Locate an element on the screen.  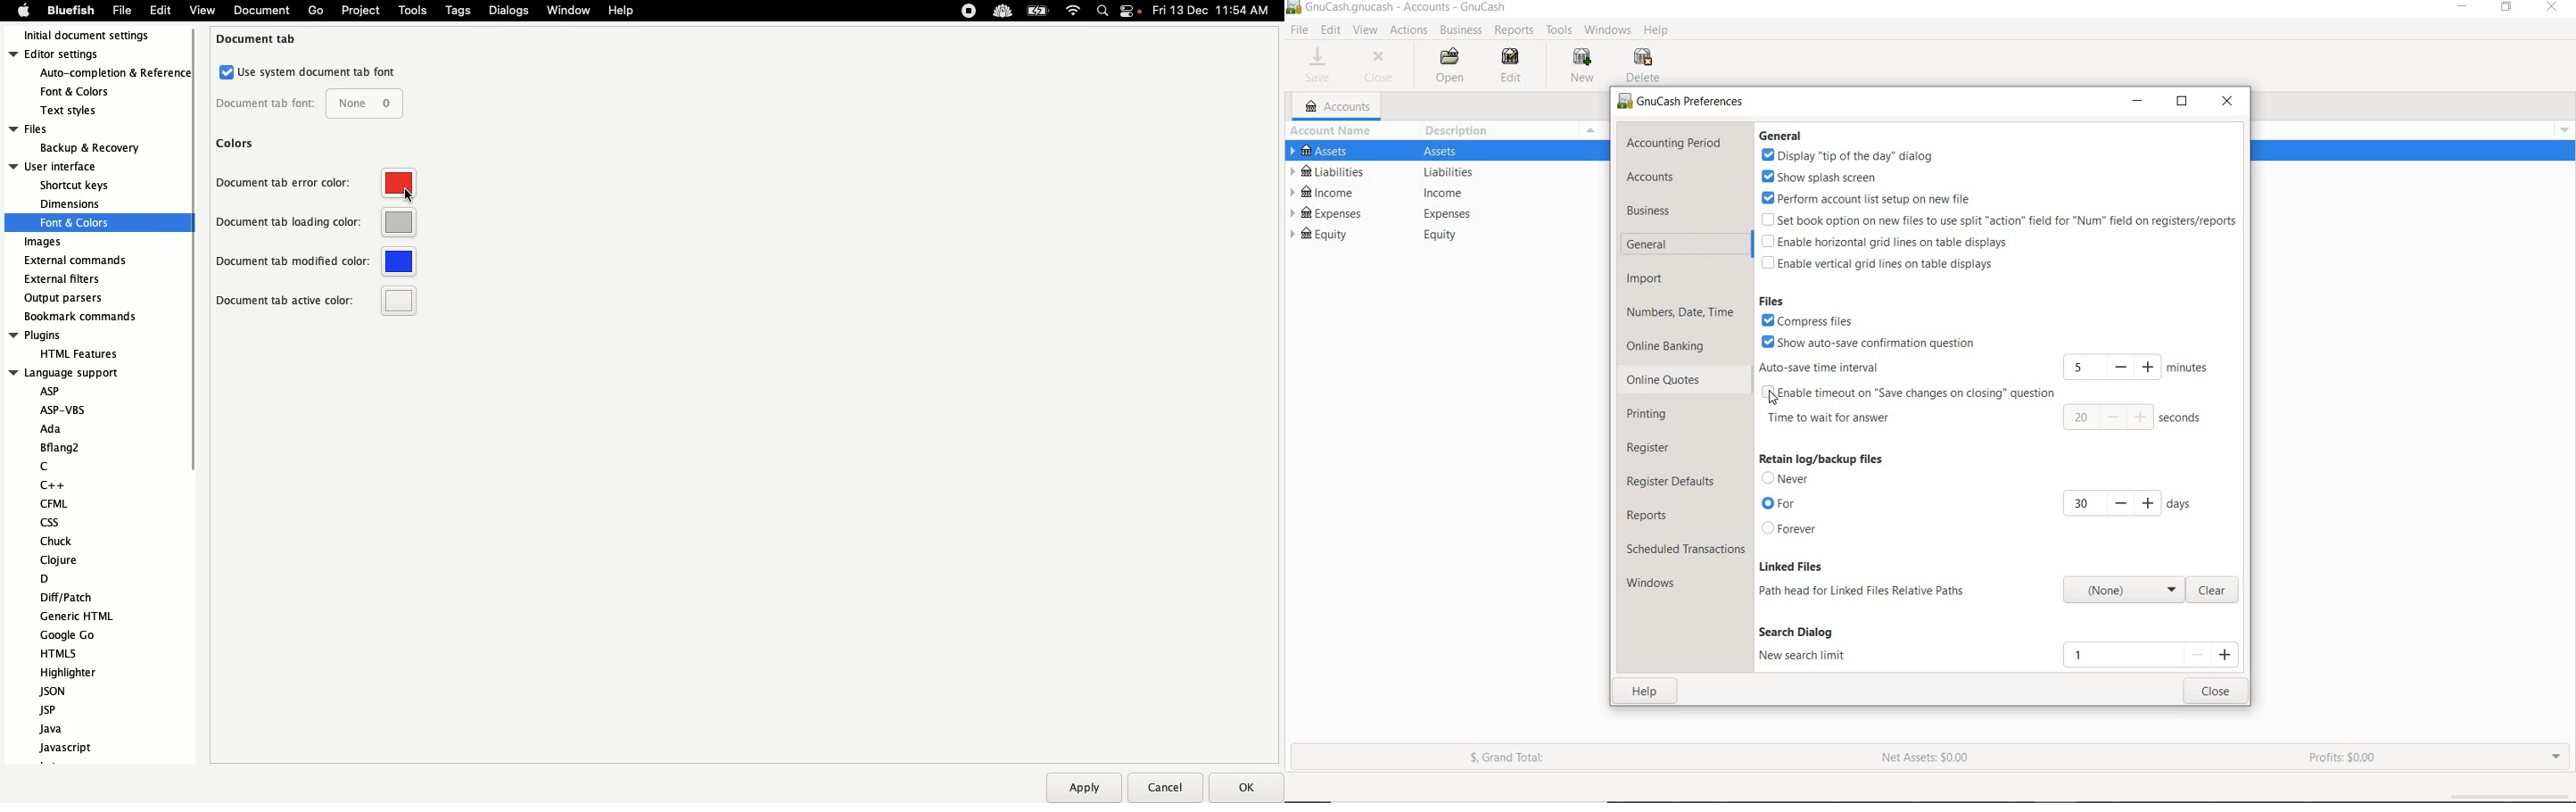
language support is located at coordinates (66, 372).